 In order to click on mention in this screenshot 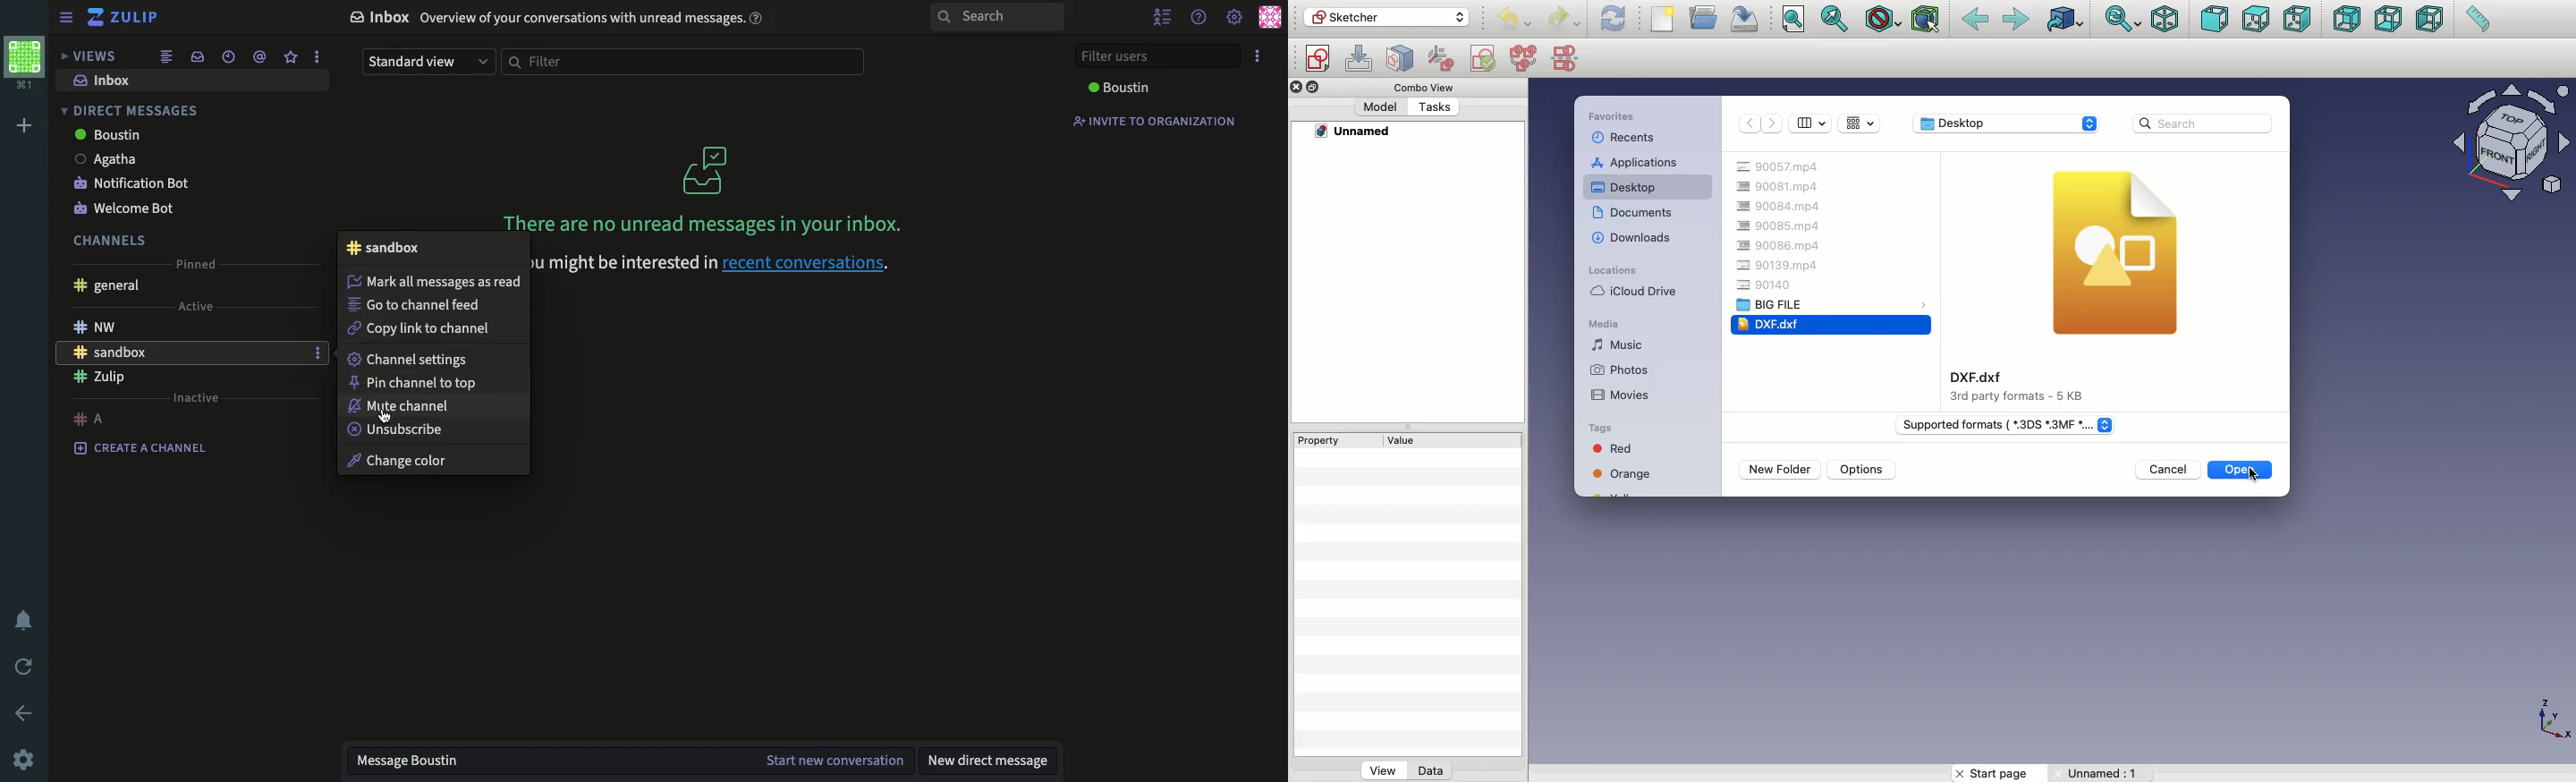, I will do `click(259, 56)`.